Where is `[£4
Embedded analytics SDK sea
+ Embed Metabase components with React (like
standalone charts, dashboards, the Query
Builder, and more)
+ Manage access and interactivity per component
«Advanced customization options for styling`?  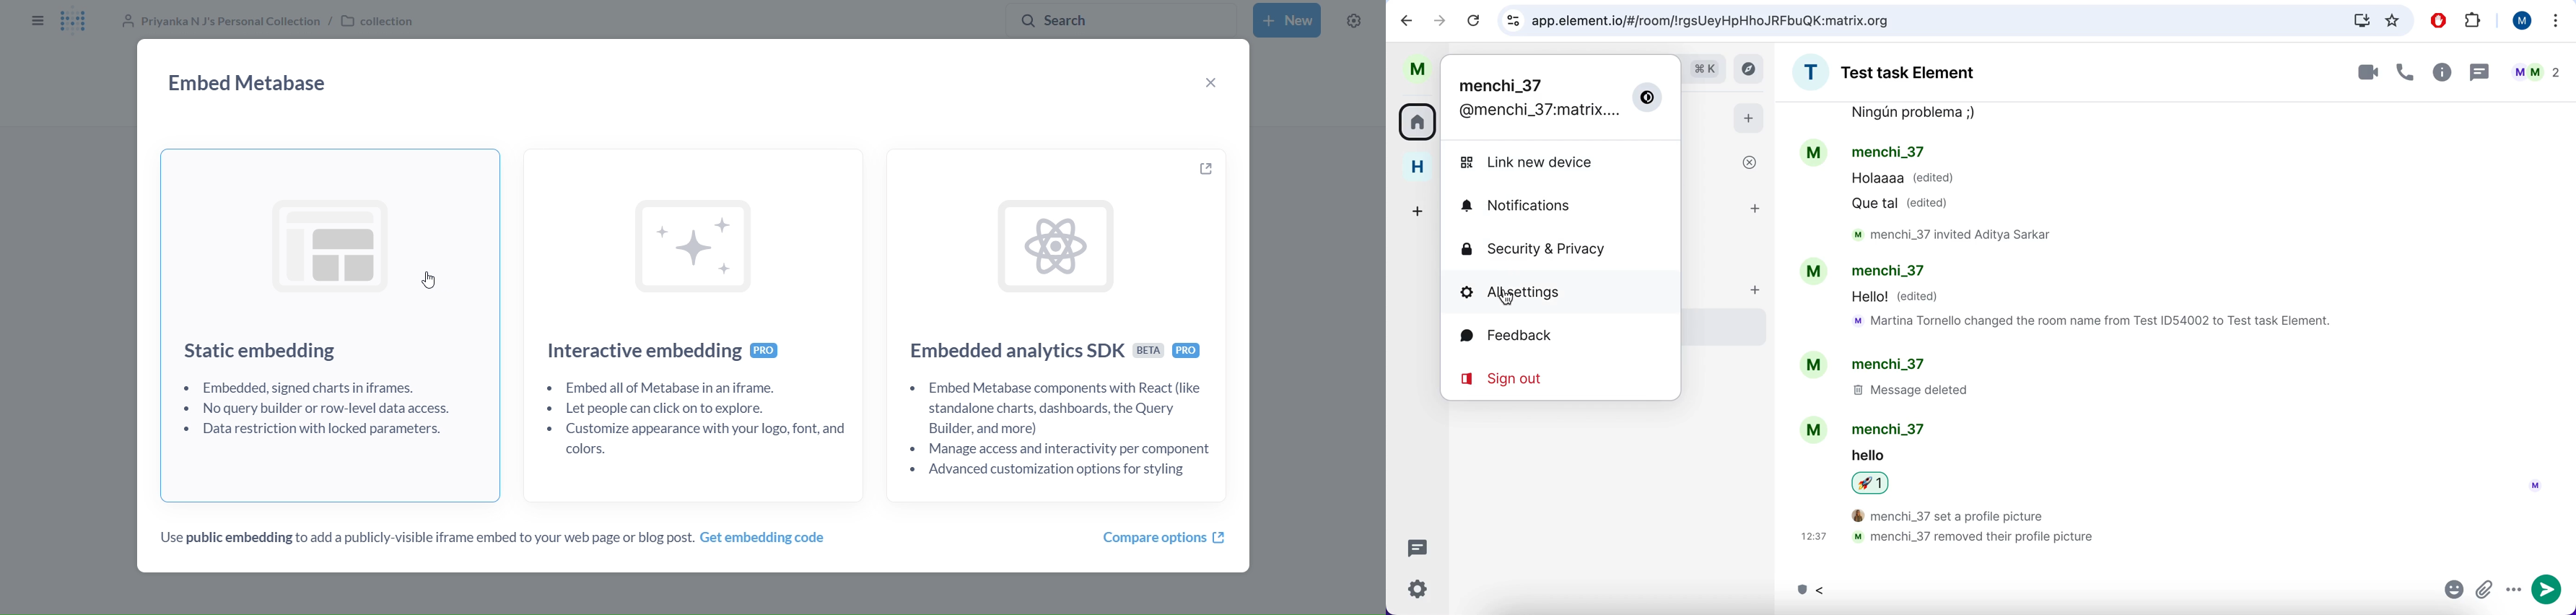
[£4
Embedded analytics SDK sea
+ Embed Metabase components with React (like
standalone charts, dashboards, the Query
Builder, and more)
+ Manage access and interactivity per component
«Advanced customization options for styling is located at coordinates (1060, 323).